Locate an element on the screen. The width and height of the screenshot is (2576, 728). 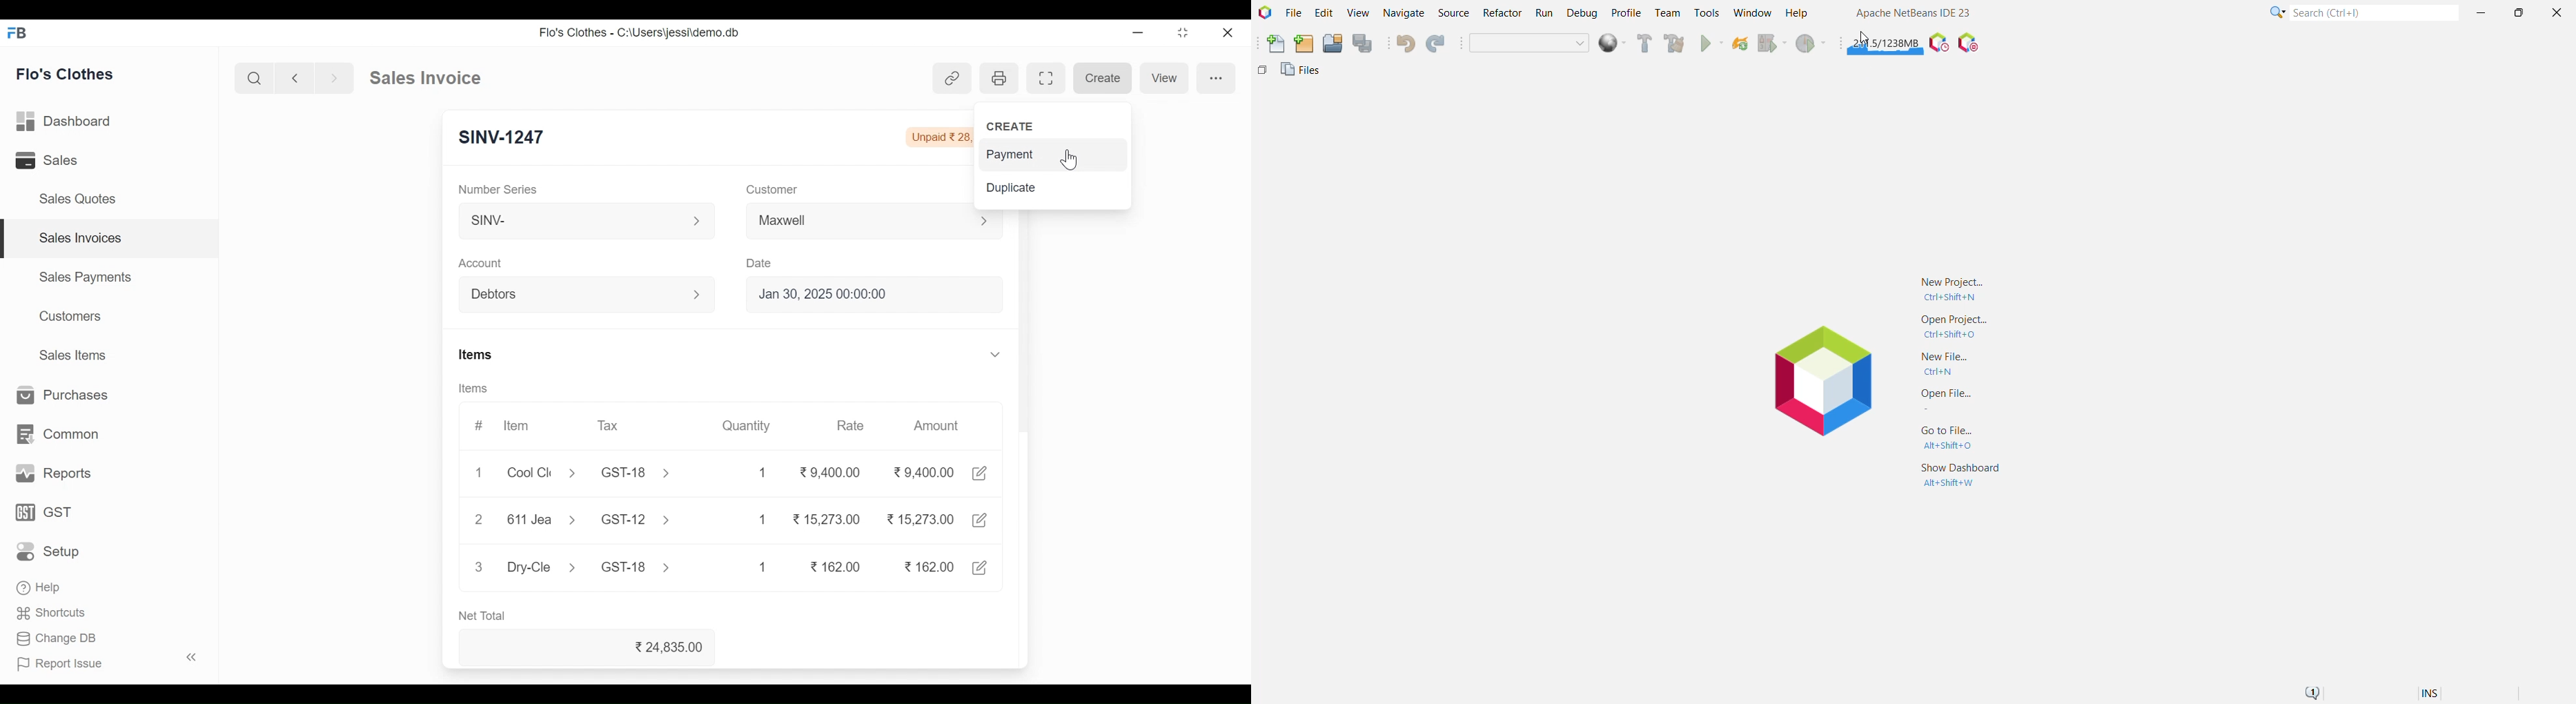
1 is located at coordinates (479, 472).